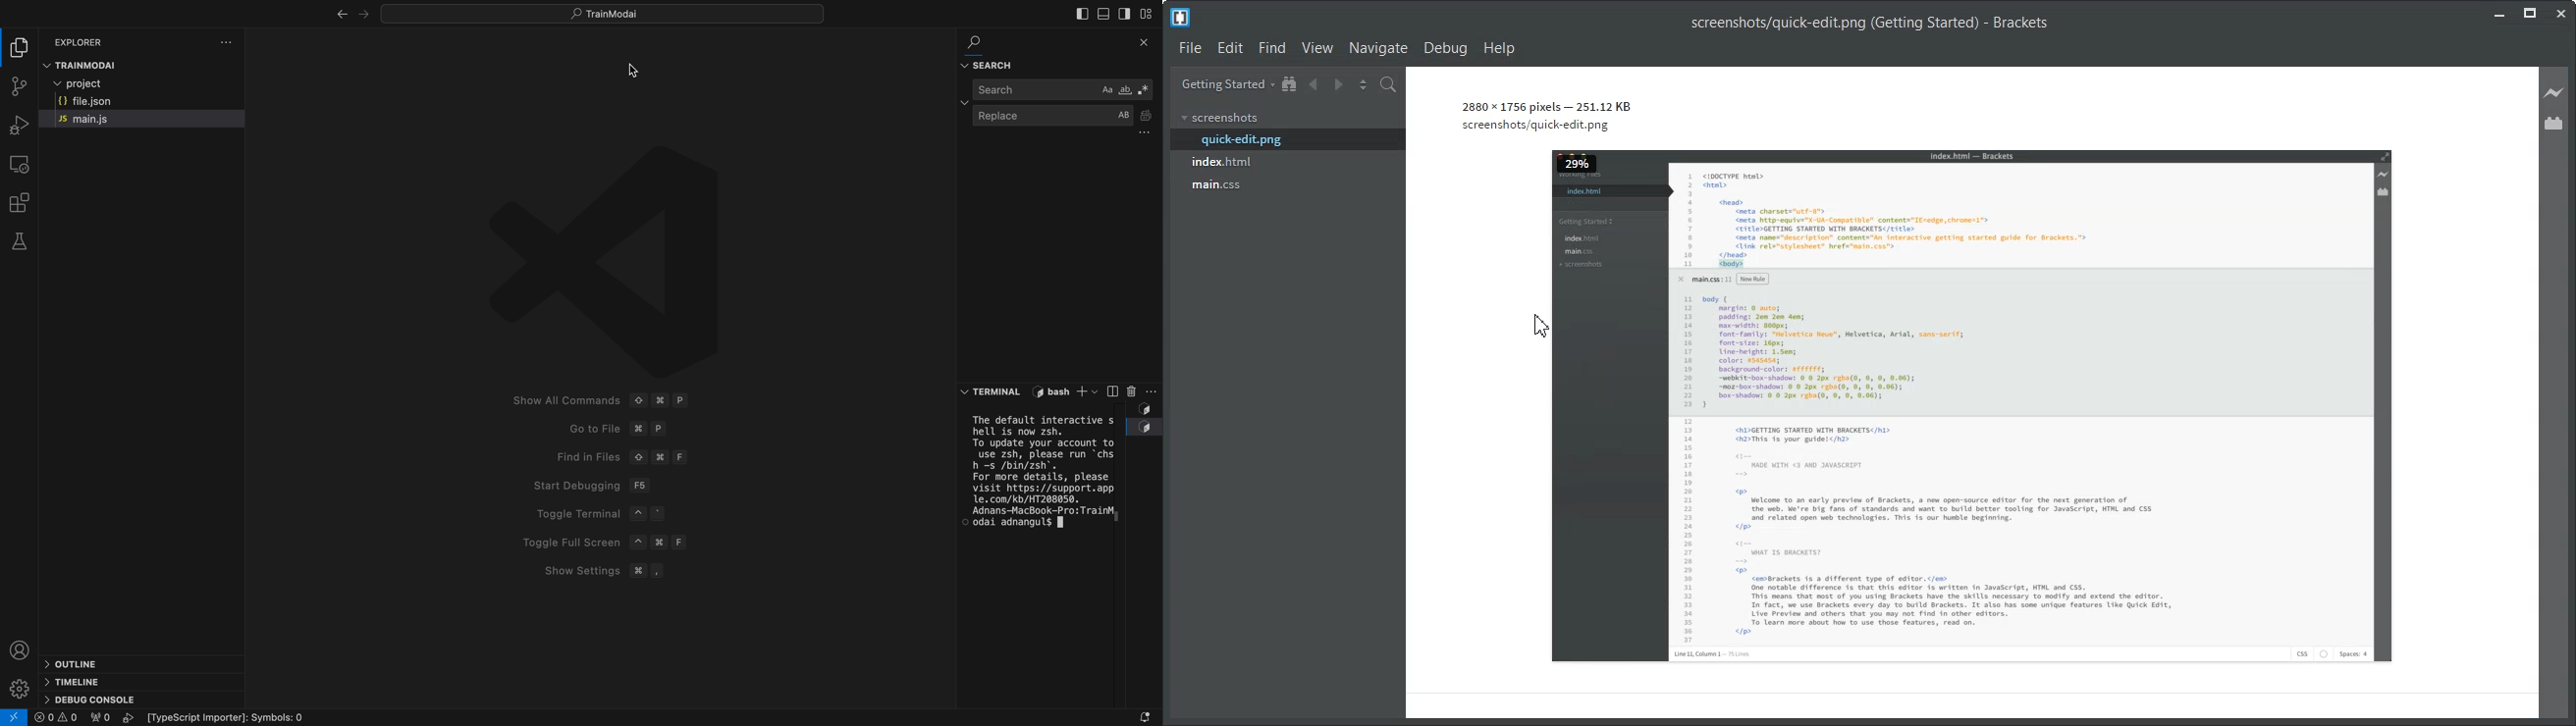 This screenshot has height=728, width=2576. I want to click on Show All Commands © # P
Goto File ¥# P
Find in Files © 3% F
Start Debugging F56
Toggle Terminal ~ °
Toggle Full Screen ~ # F
Show Settings # ,, so click(637, 400).